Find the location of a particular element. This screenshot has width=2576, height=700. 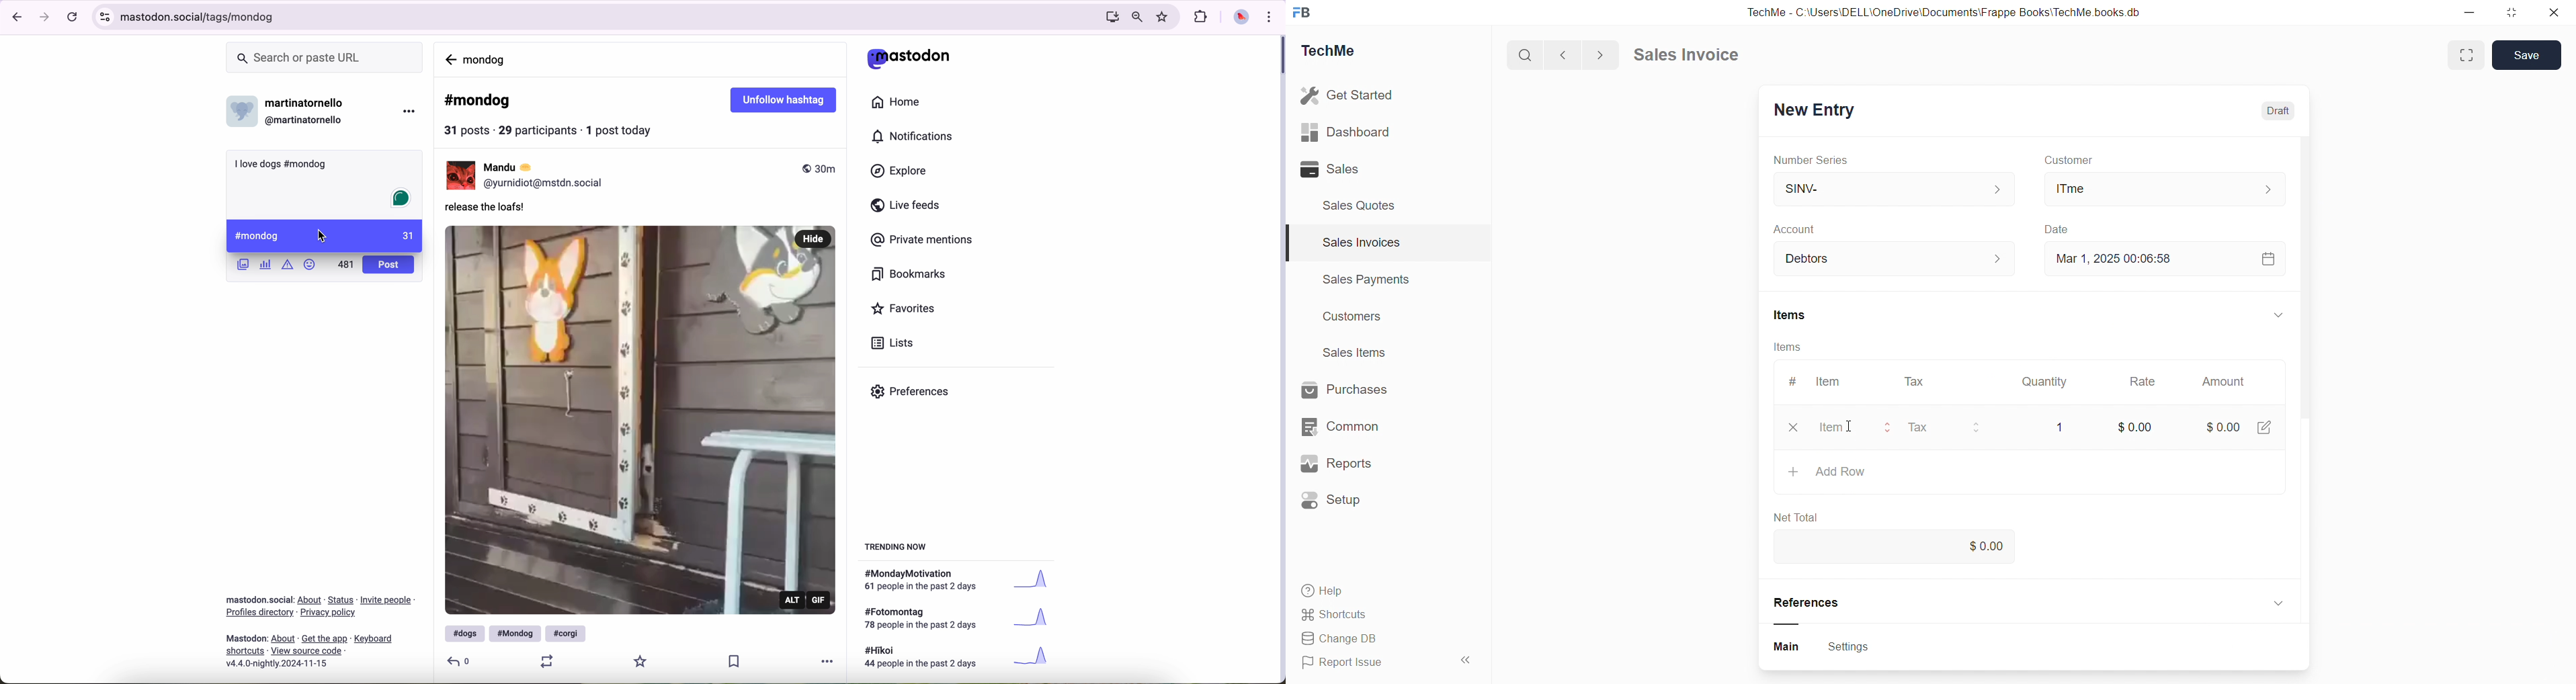

navigate foward is located at coordinates (46, 18).